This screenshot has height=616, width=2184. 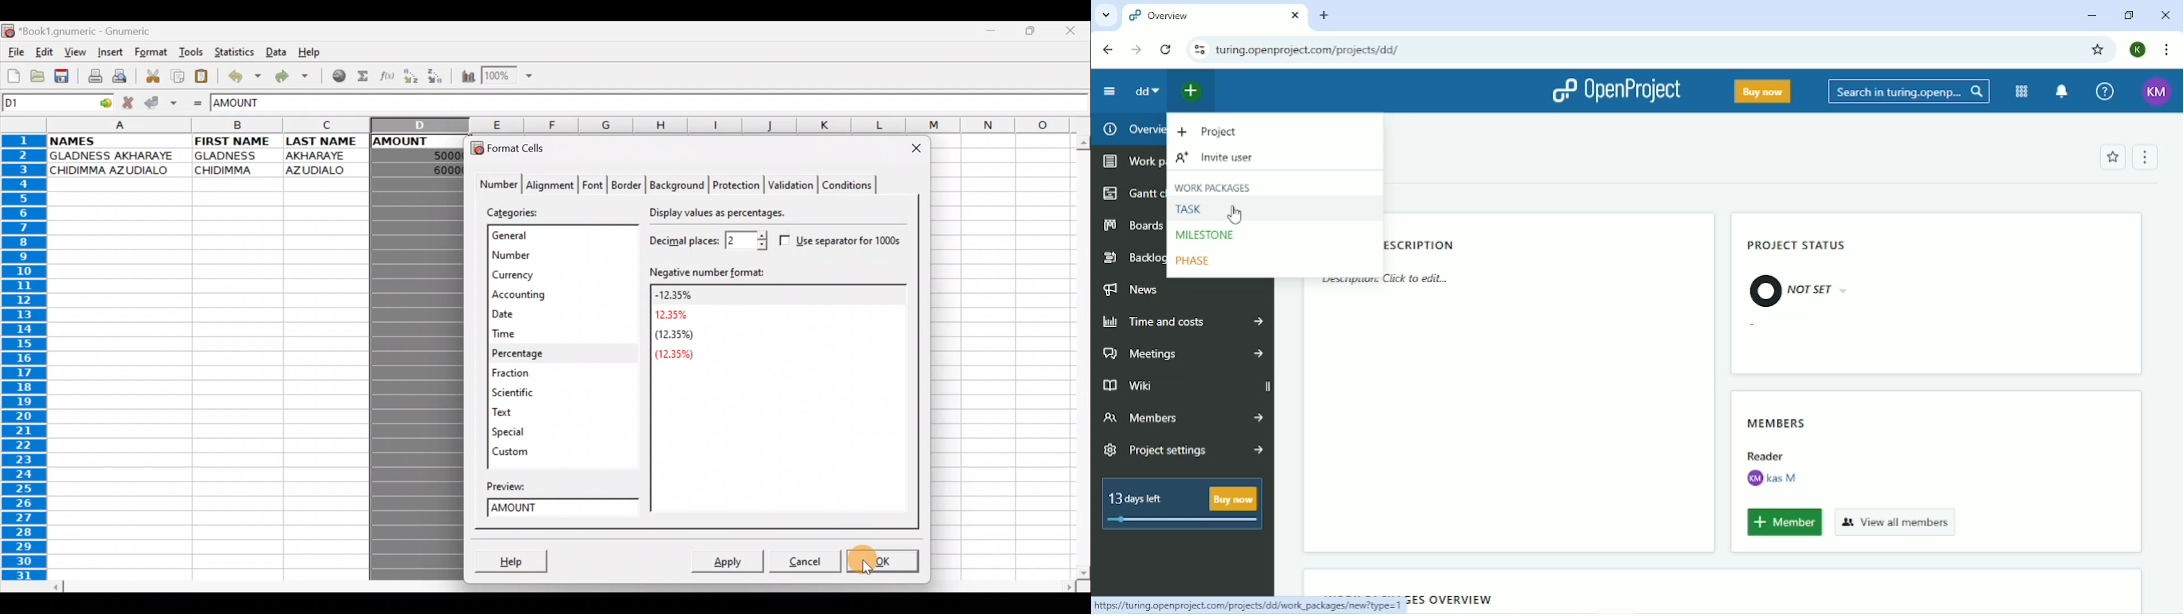 What do you see at coordinates (509, 77) in the screenshot?
I see `Zoom` at bounding box center [509, 77].